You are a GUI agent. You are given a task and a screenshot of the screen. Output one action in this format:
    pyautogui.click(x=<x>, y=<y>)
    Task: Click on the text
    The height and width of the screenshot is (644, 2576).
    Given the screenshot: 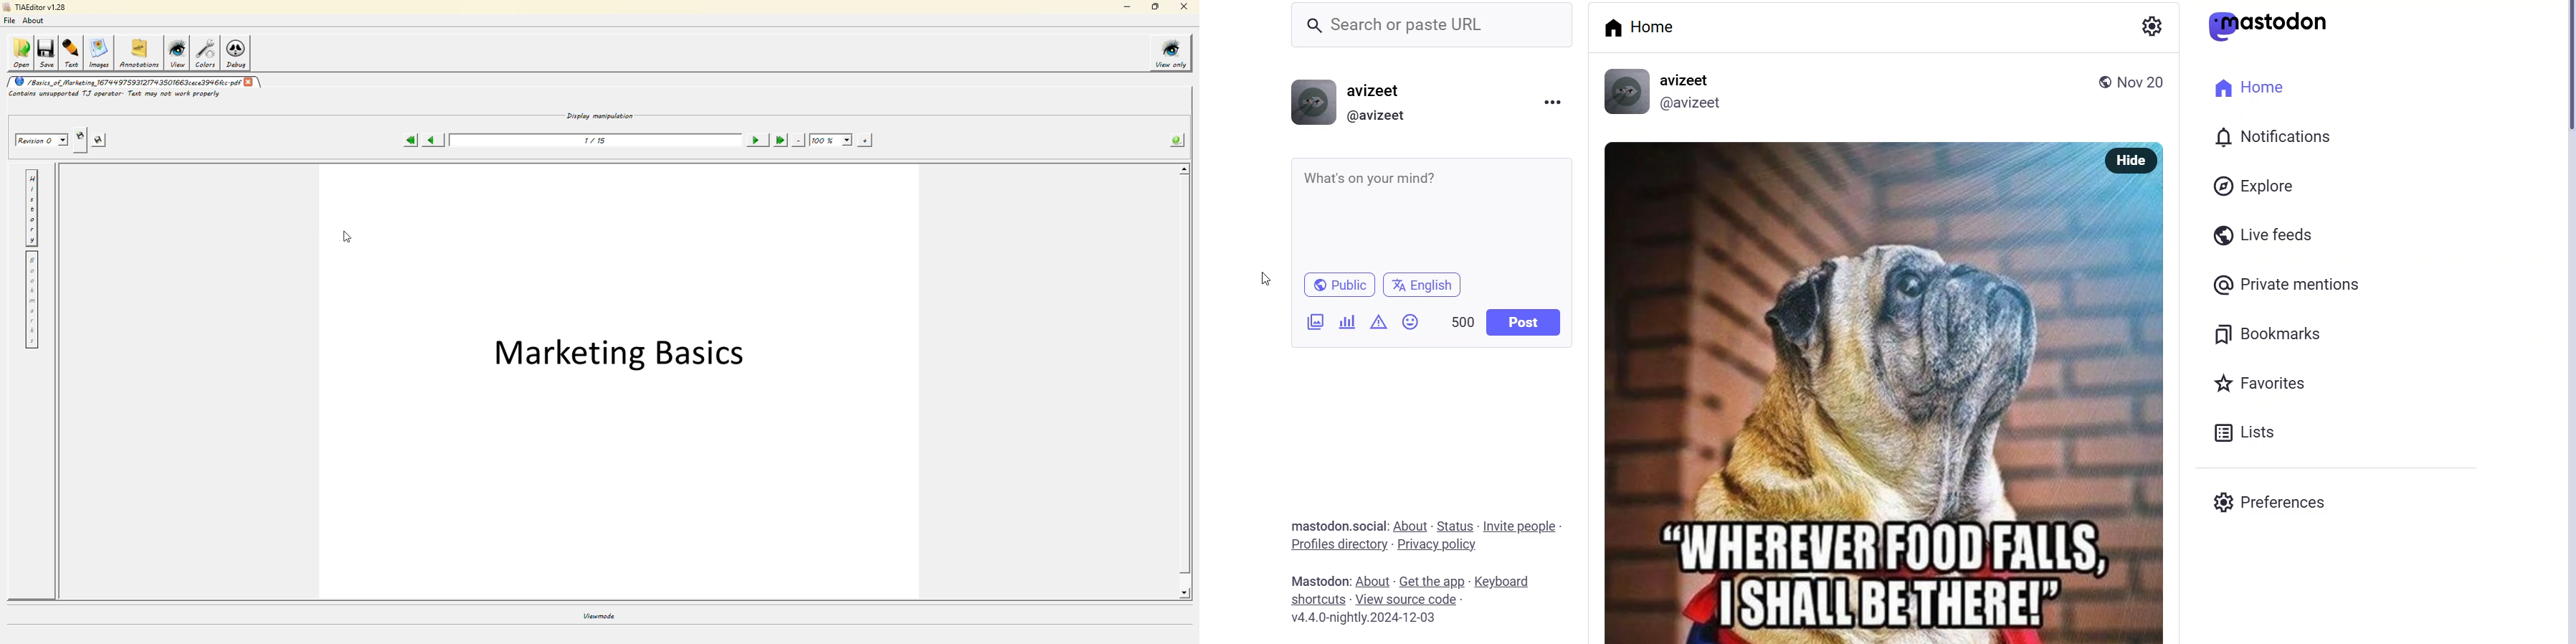 What is the action you would take?
    pyautogui.click(x=1331, y=525)
    